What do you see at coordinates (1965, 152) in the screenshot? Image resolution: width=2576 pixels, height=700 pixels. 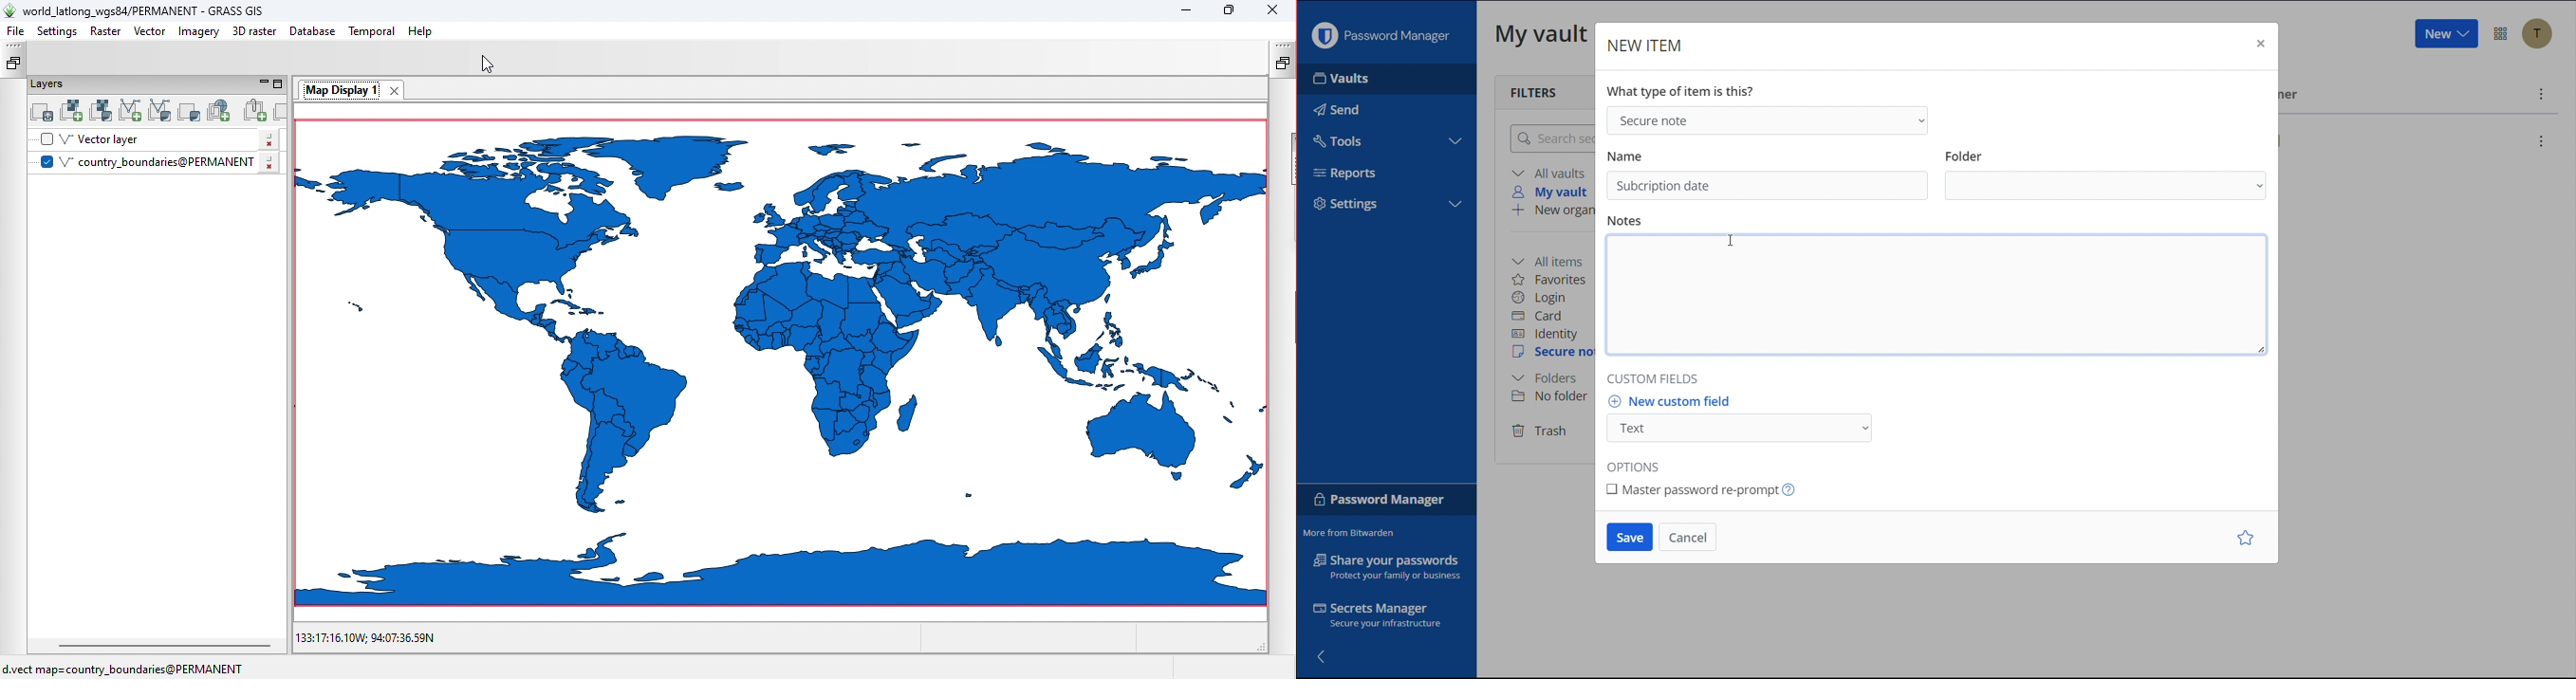 I see `Folder` at bounding box center [1965, 152].